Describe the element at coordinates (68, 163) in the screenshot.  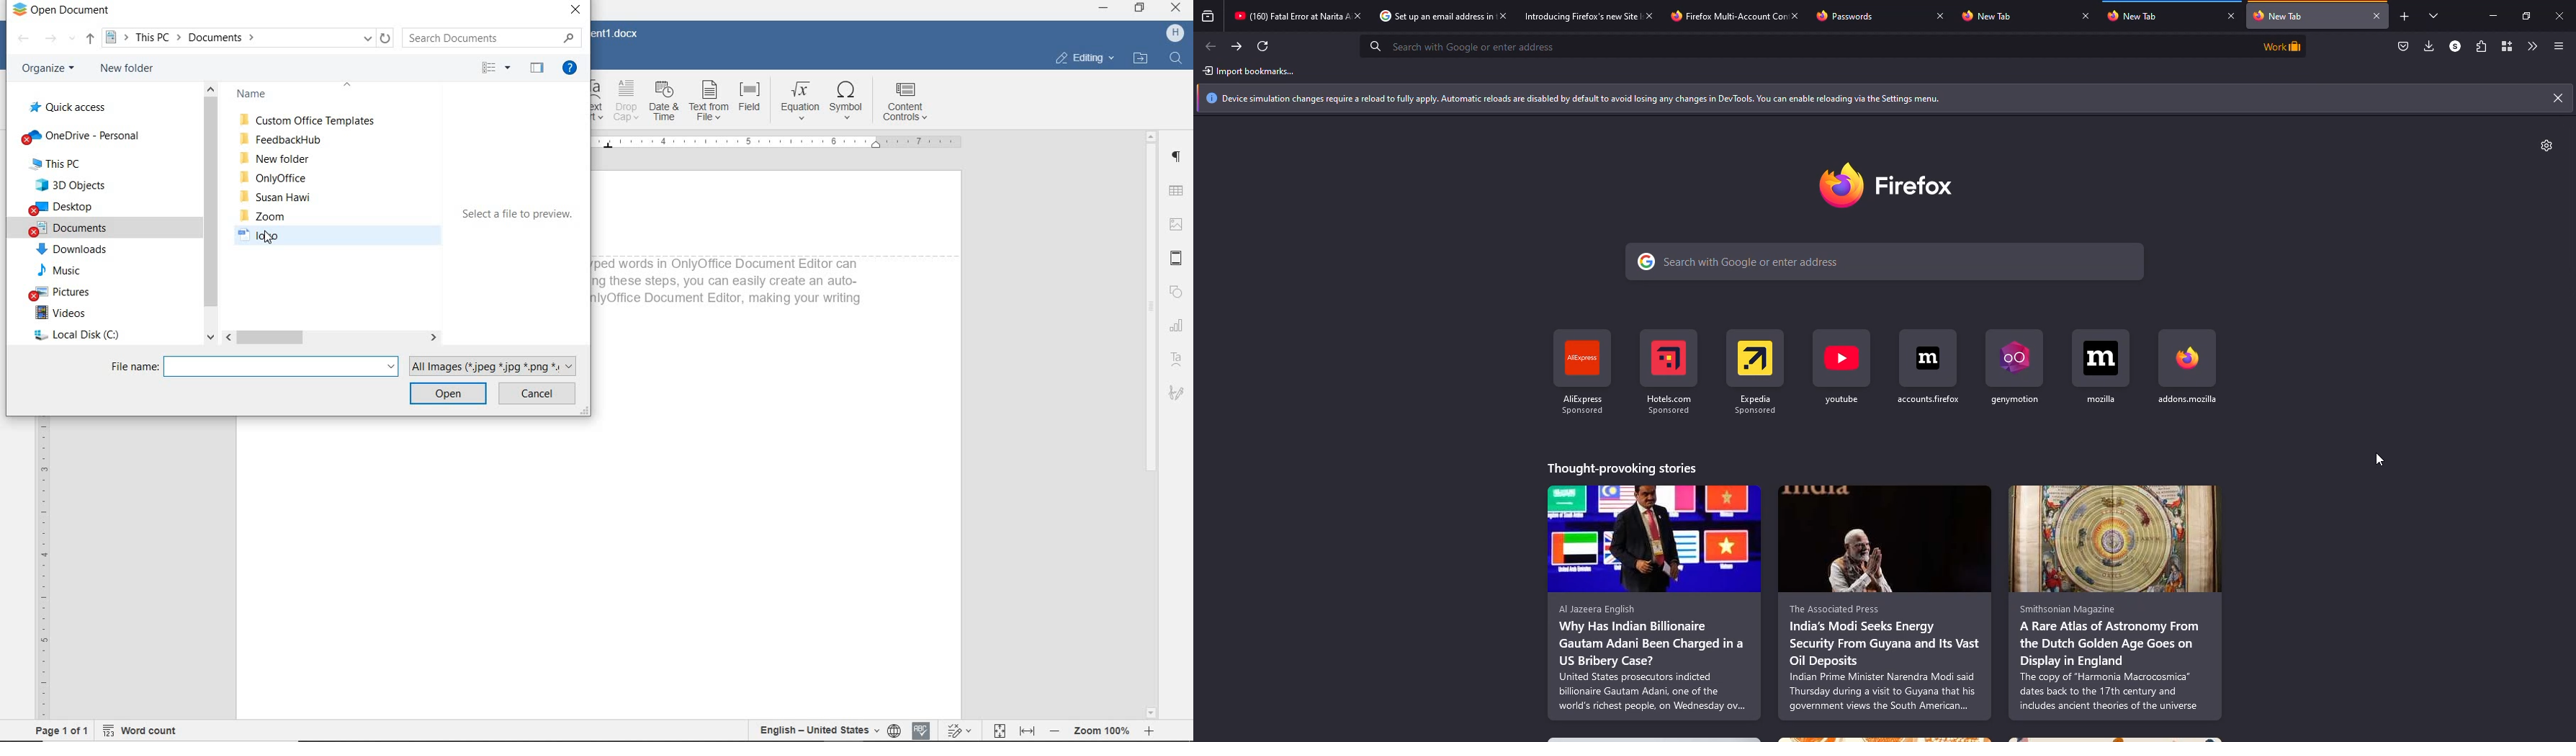
I see `THIS PC` at that location.